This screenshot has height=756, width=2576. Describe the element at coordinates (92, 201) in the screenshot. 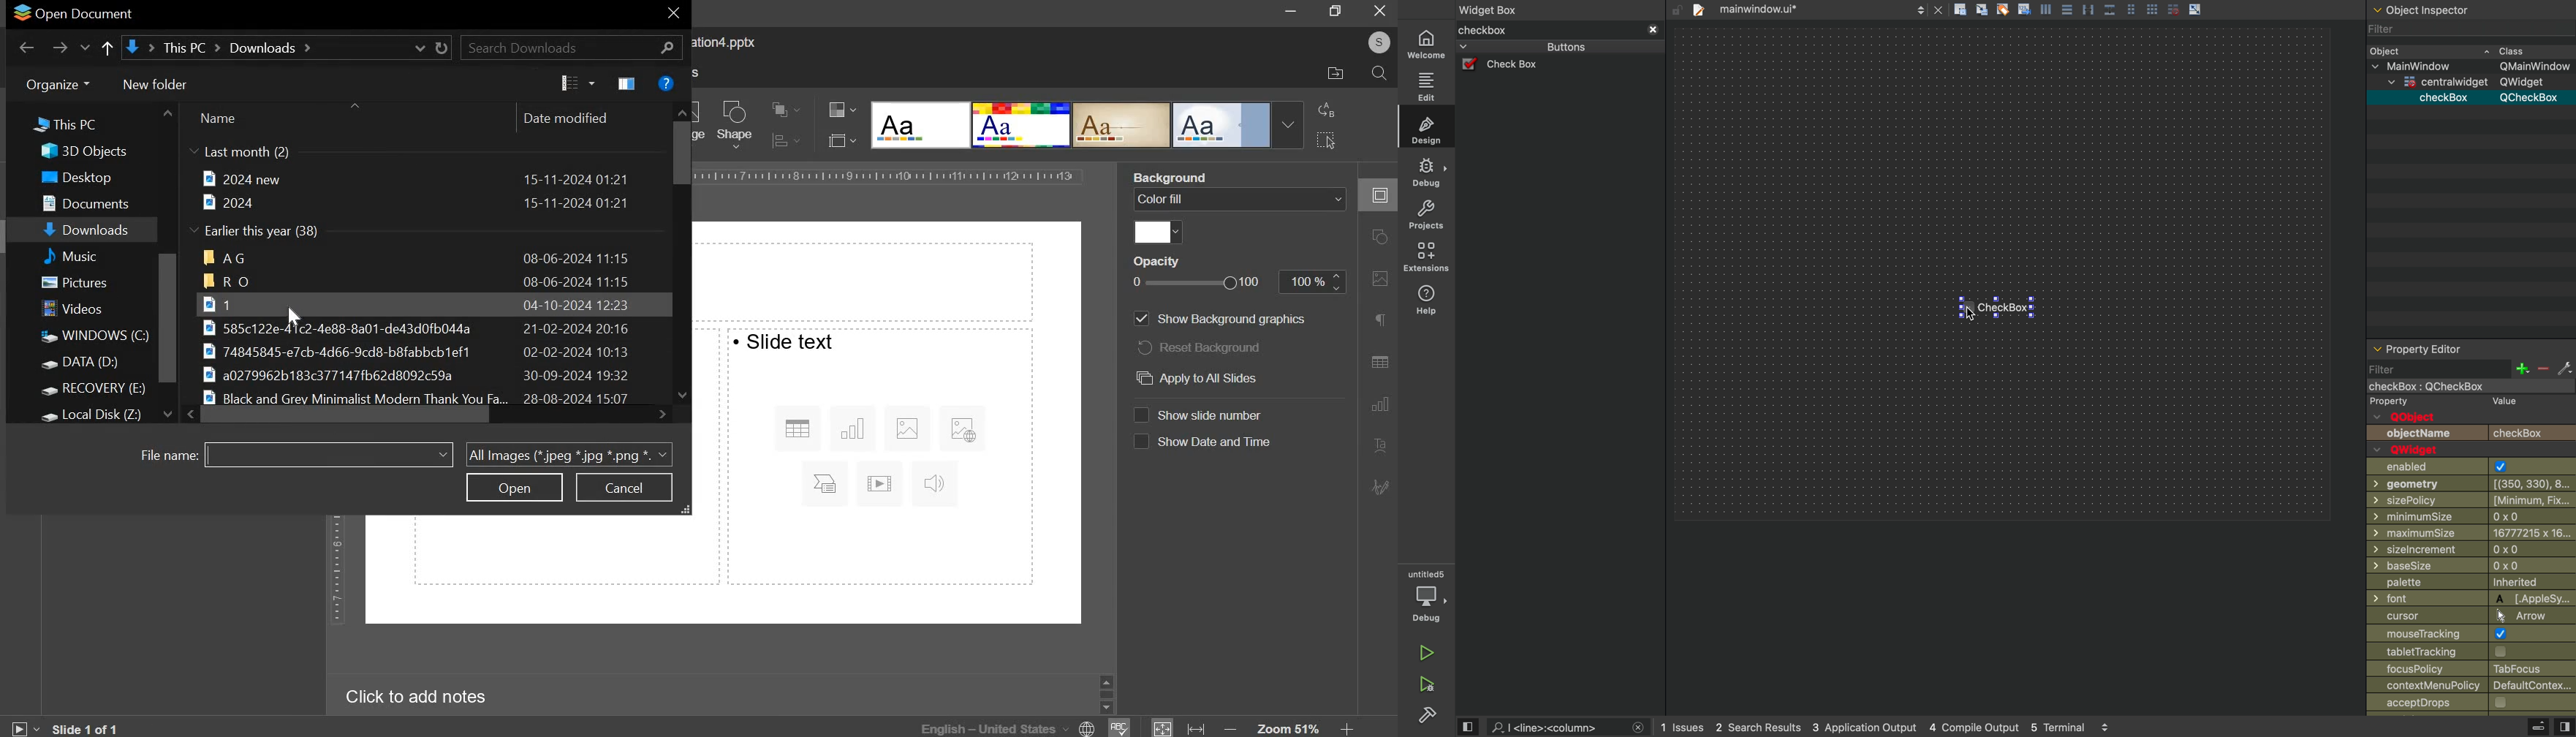

I see `documents` at that location.